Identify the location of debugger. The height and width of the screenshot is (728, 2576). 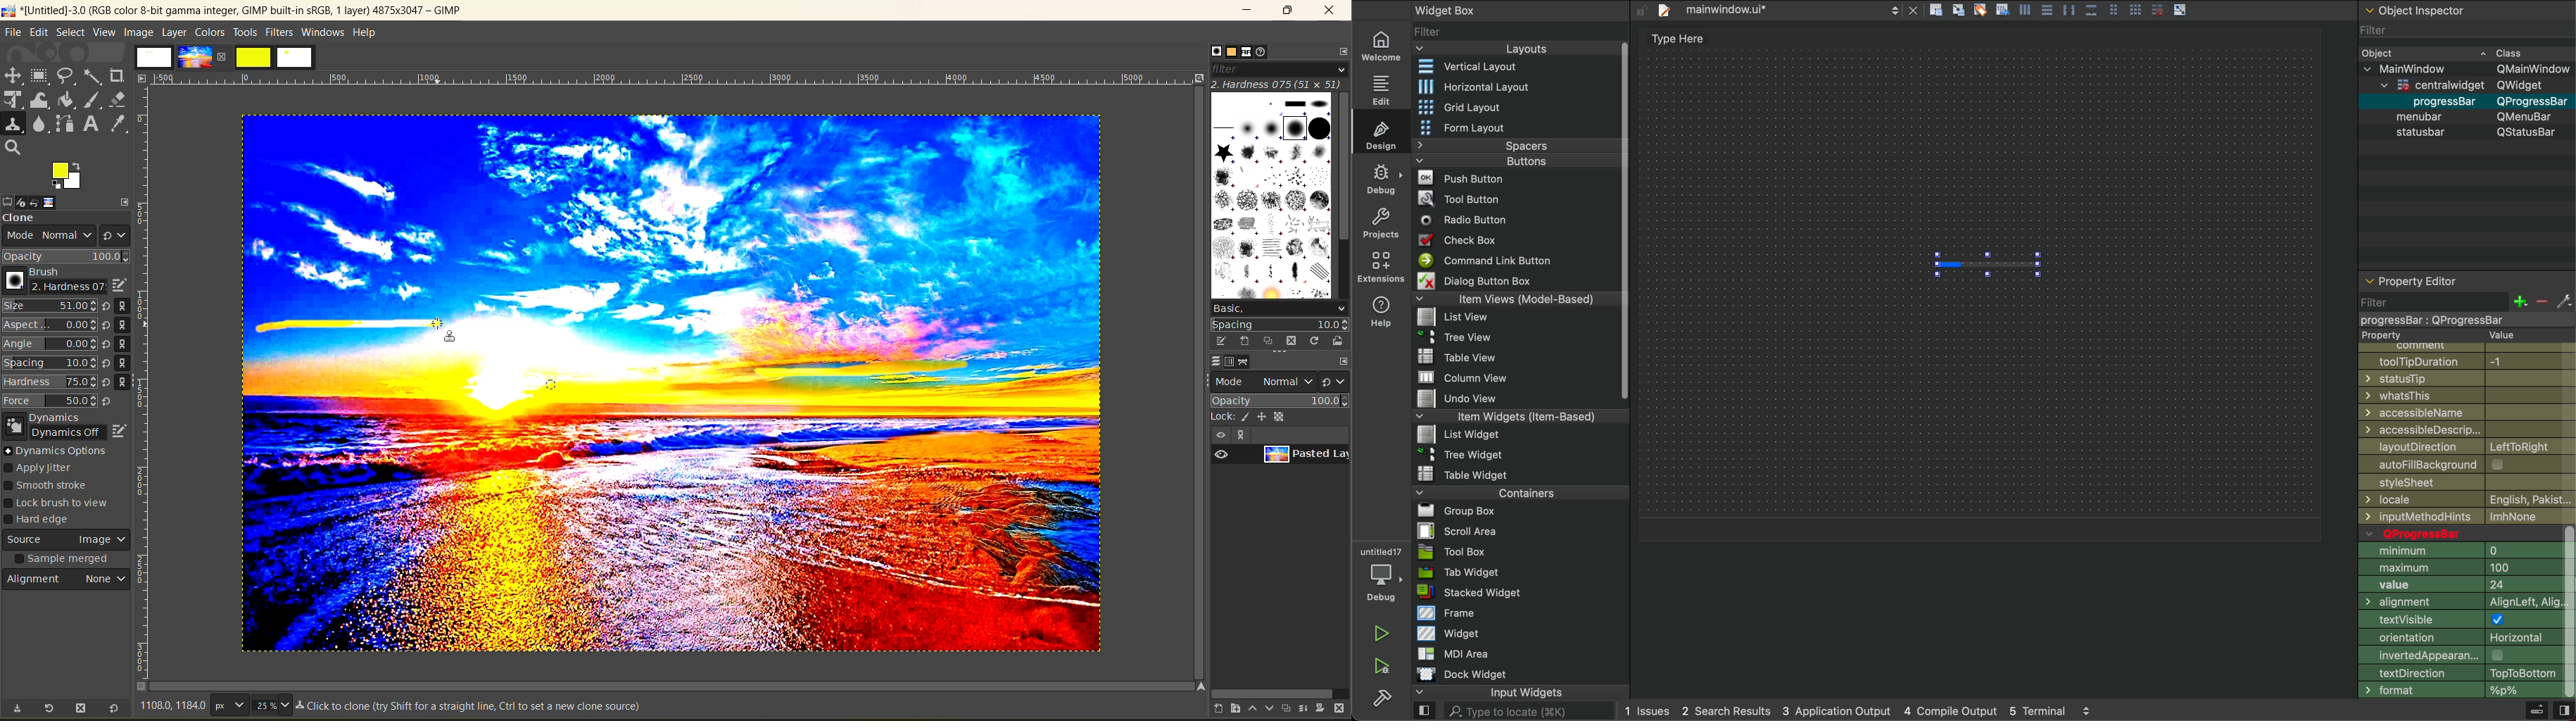
(1381, 573).